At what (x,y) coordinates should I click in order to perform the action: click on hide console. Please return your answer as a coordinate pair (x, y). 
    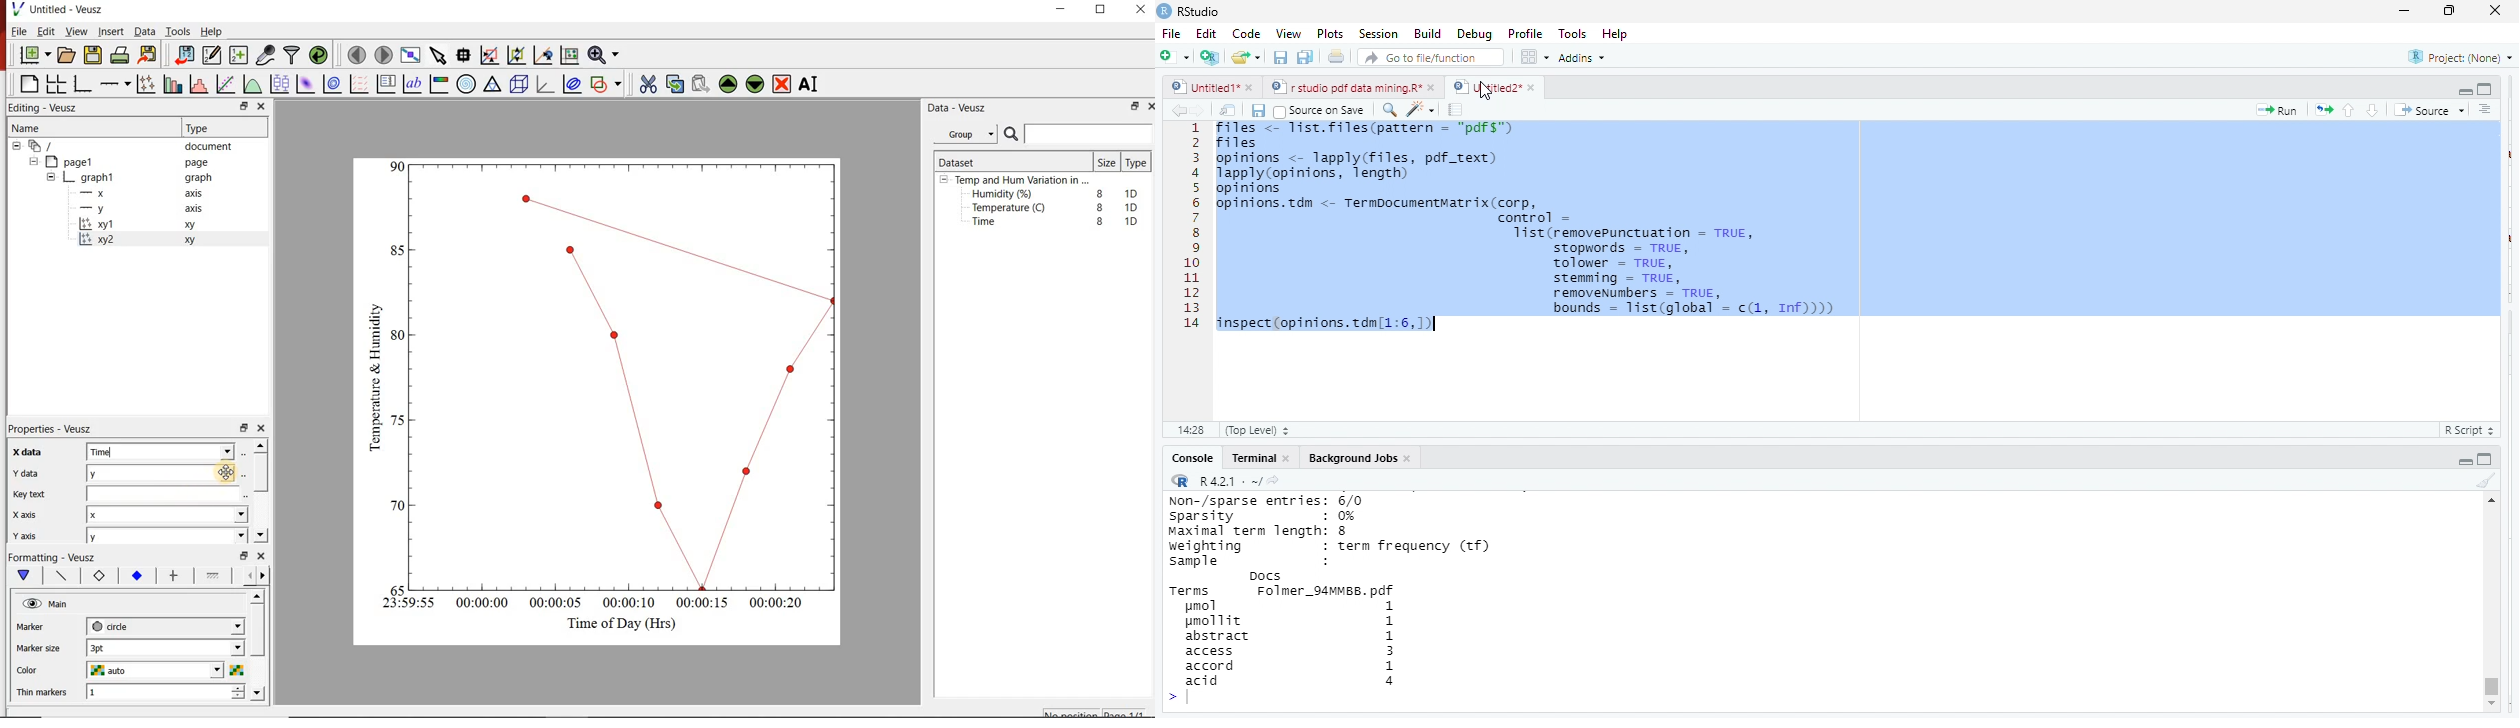
    Looking at the image, I should click on (2486, 458).